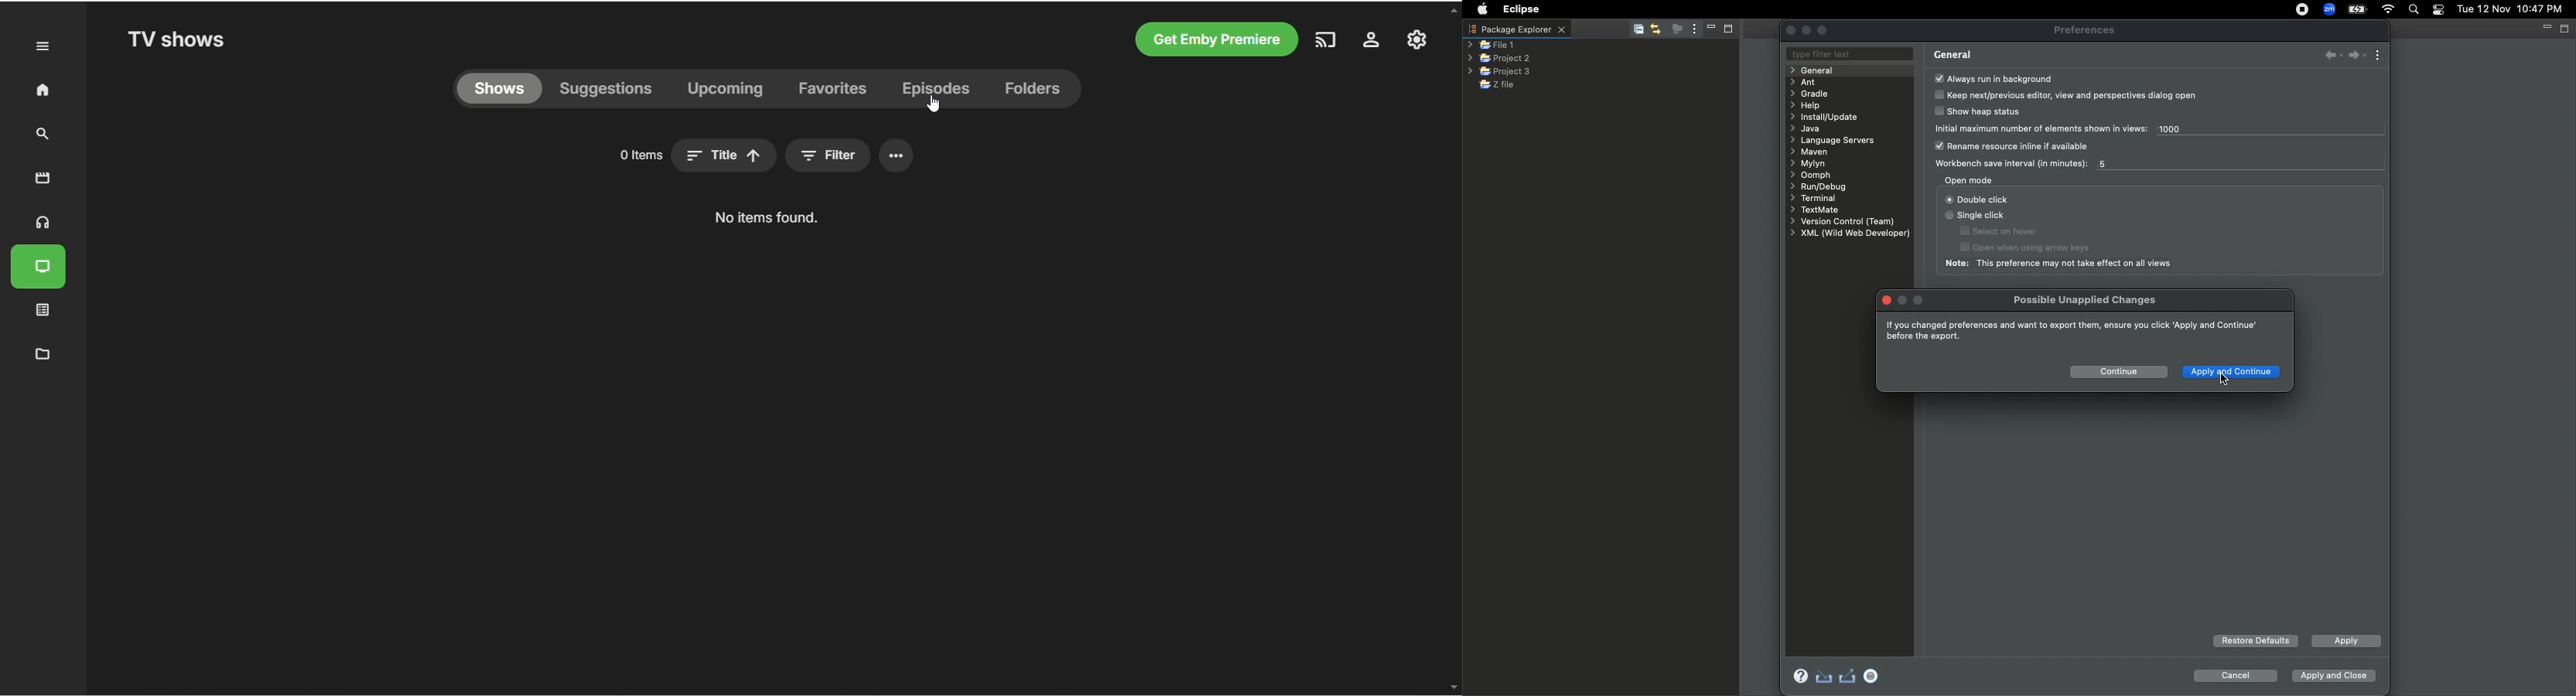 Image resolution: width=2576 pixels, height=700 pixels. I want to click on Help, so click(1796, 674).